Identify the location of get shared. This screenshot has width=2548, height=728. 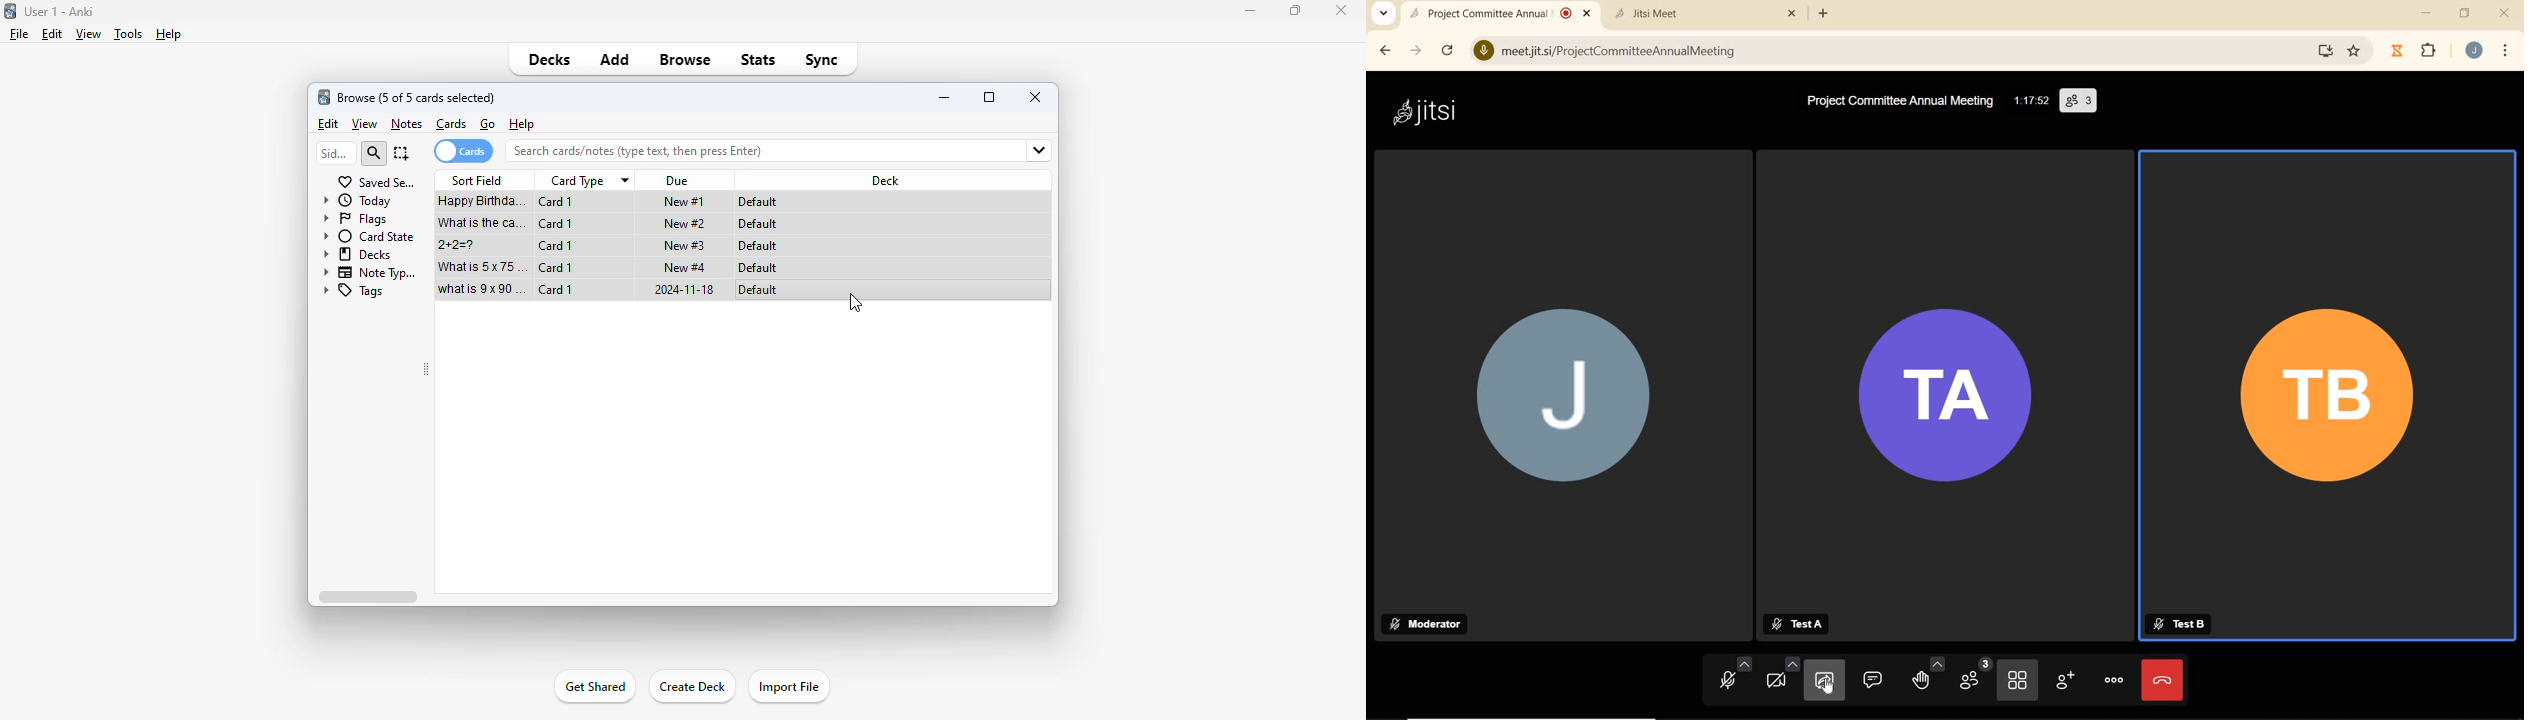
(596, 686).